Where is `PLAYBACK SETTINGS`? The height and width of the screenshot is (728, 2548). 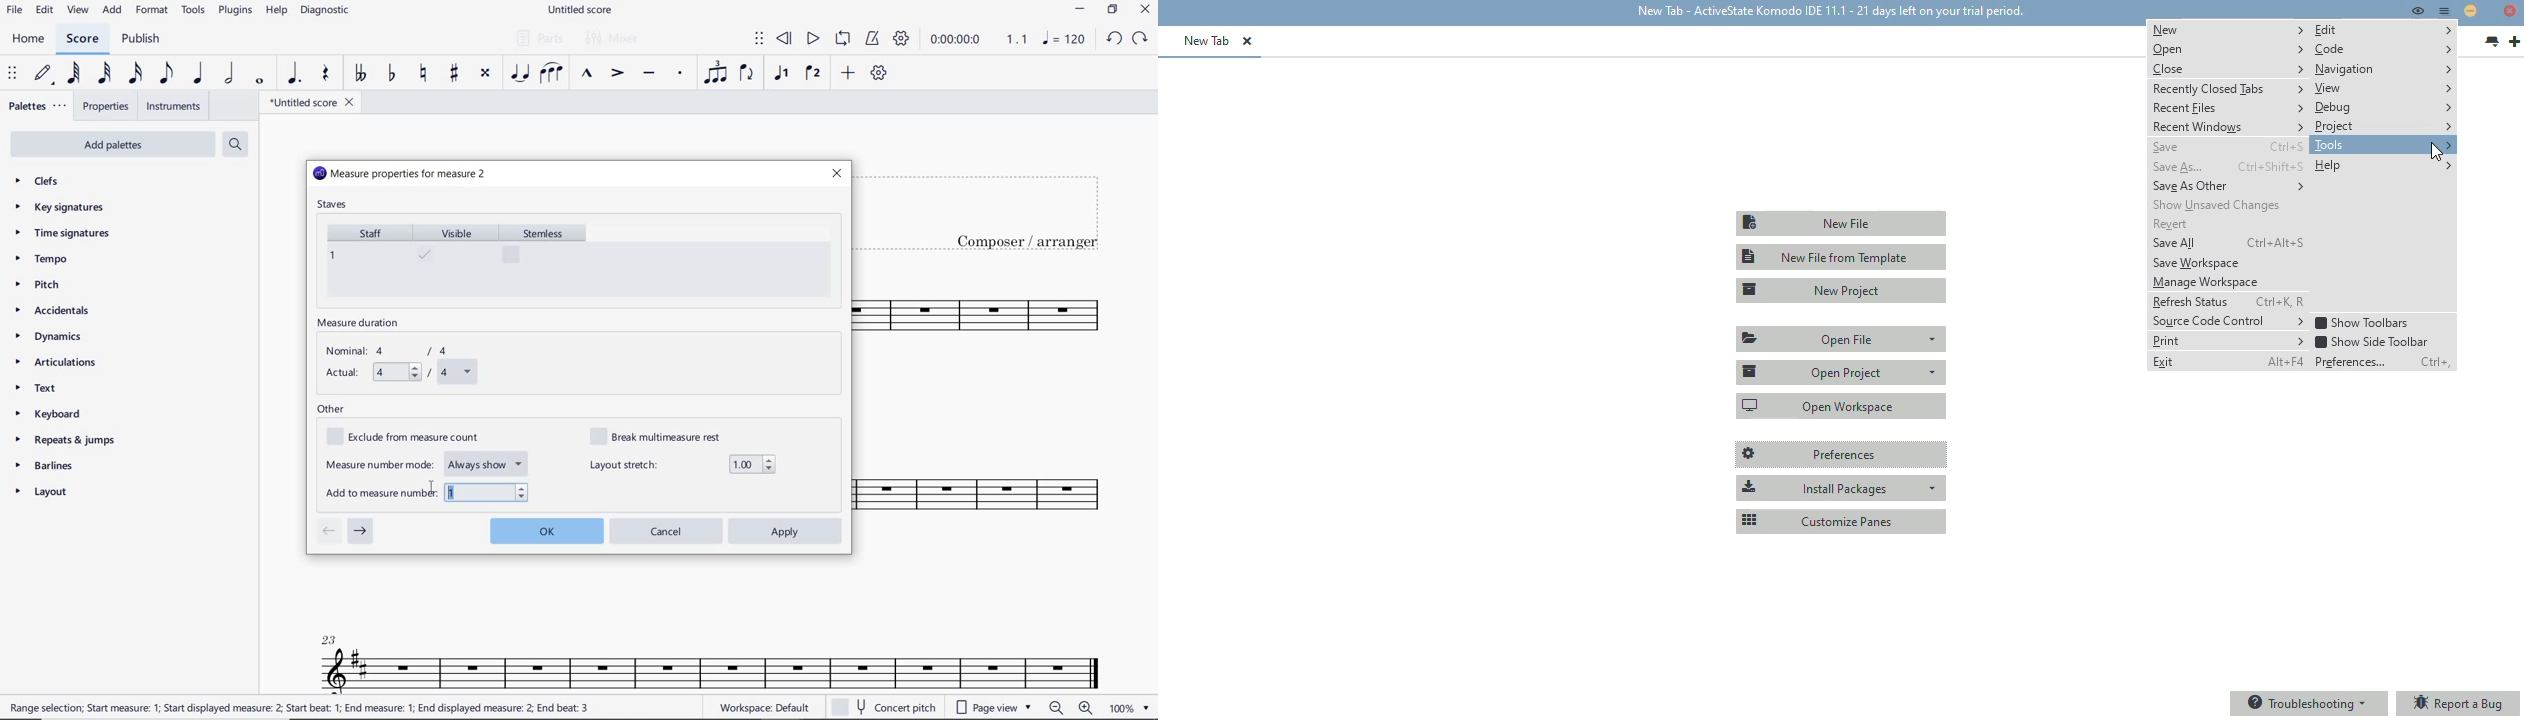
PLAYBACK SETTINGS is located at coordinates (901, 39).